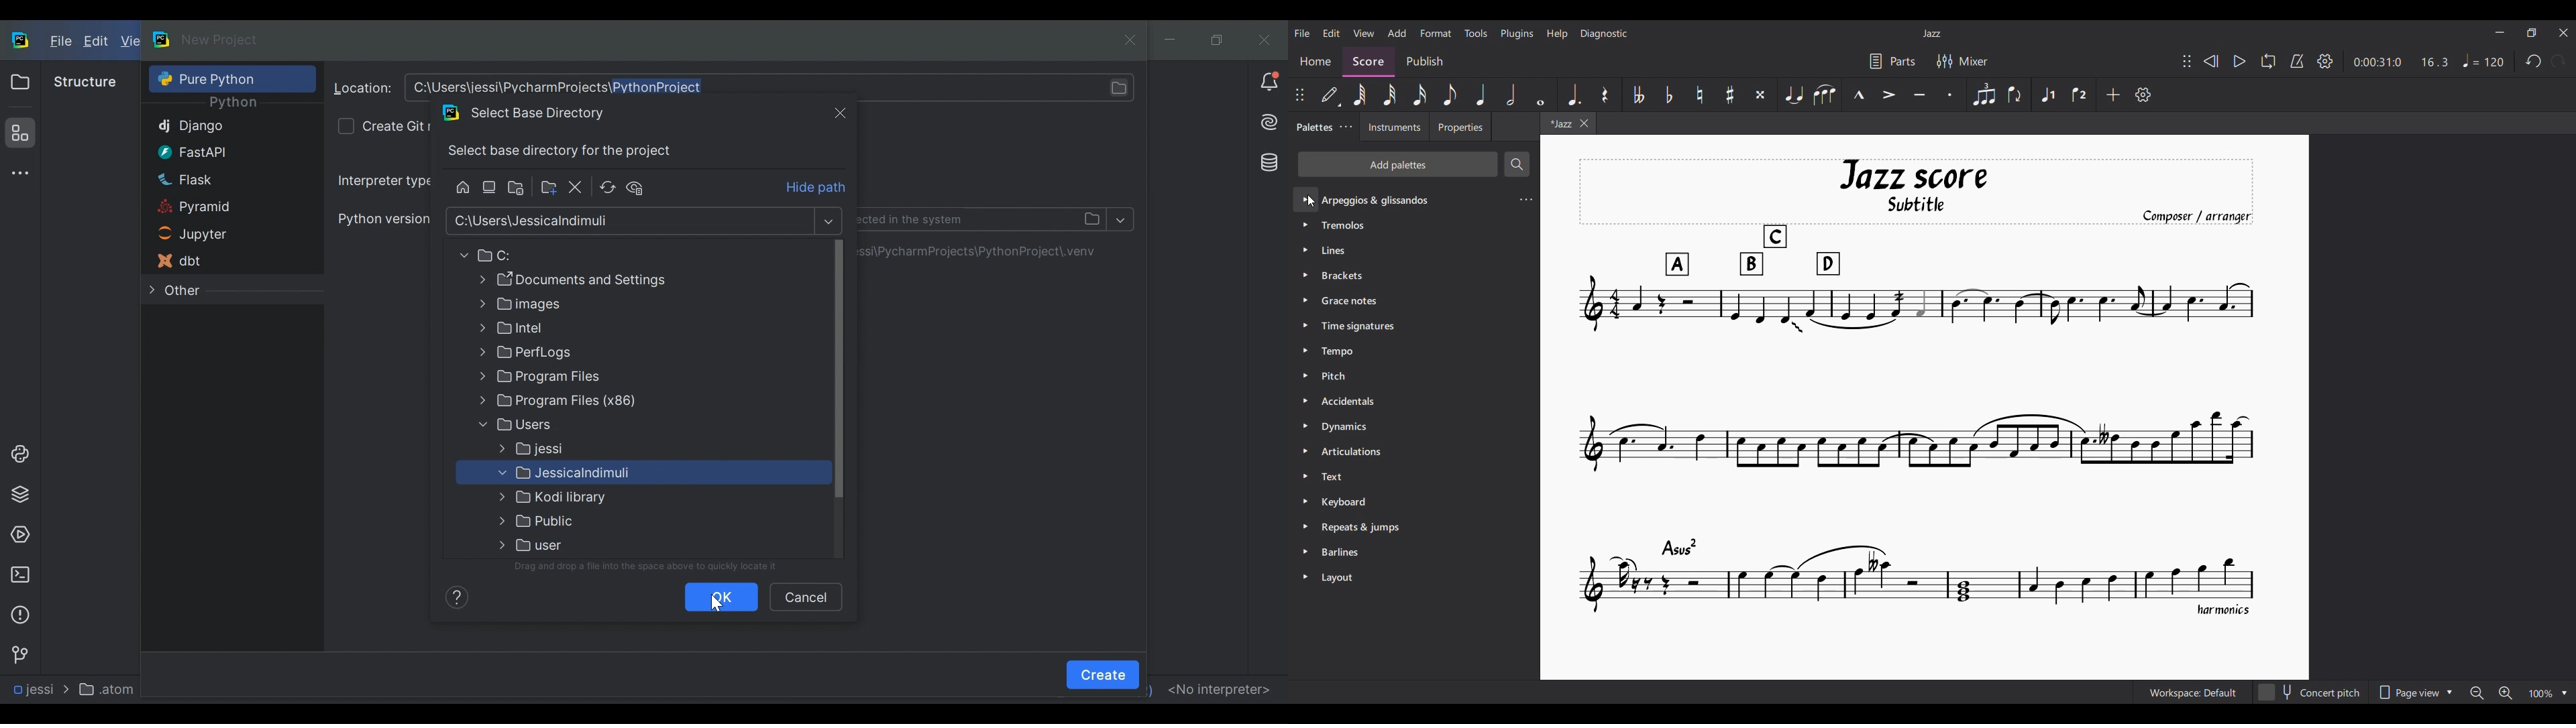 This screenshot has width=2576, height=728. What do you see at coordinates (2298, 61) in the screenshot?
I see `Metronome` at bounding box center [2298, 61].